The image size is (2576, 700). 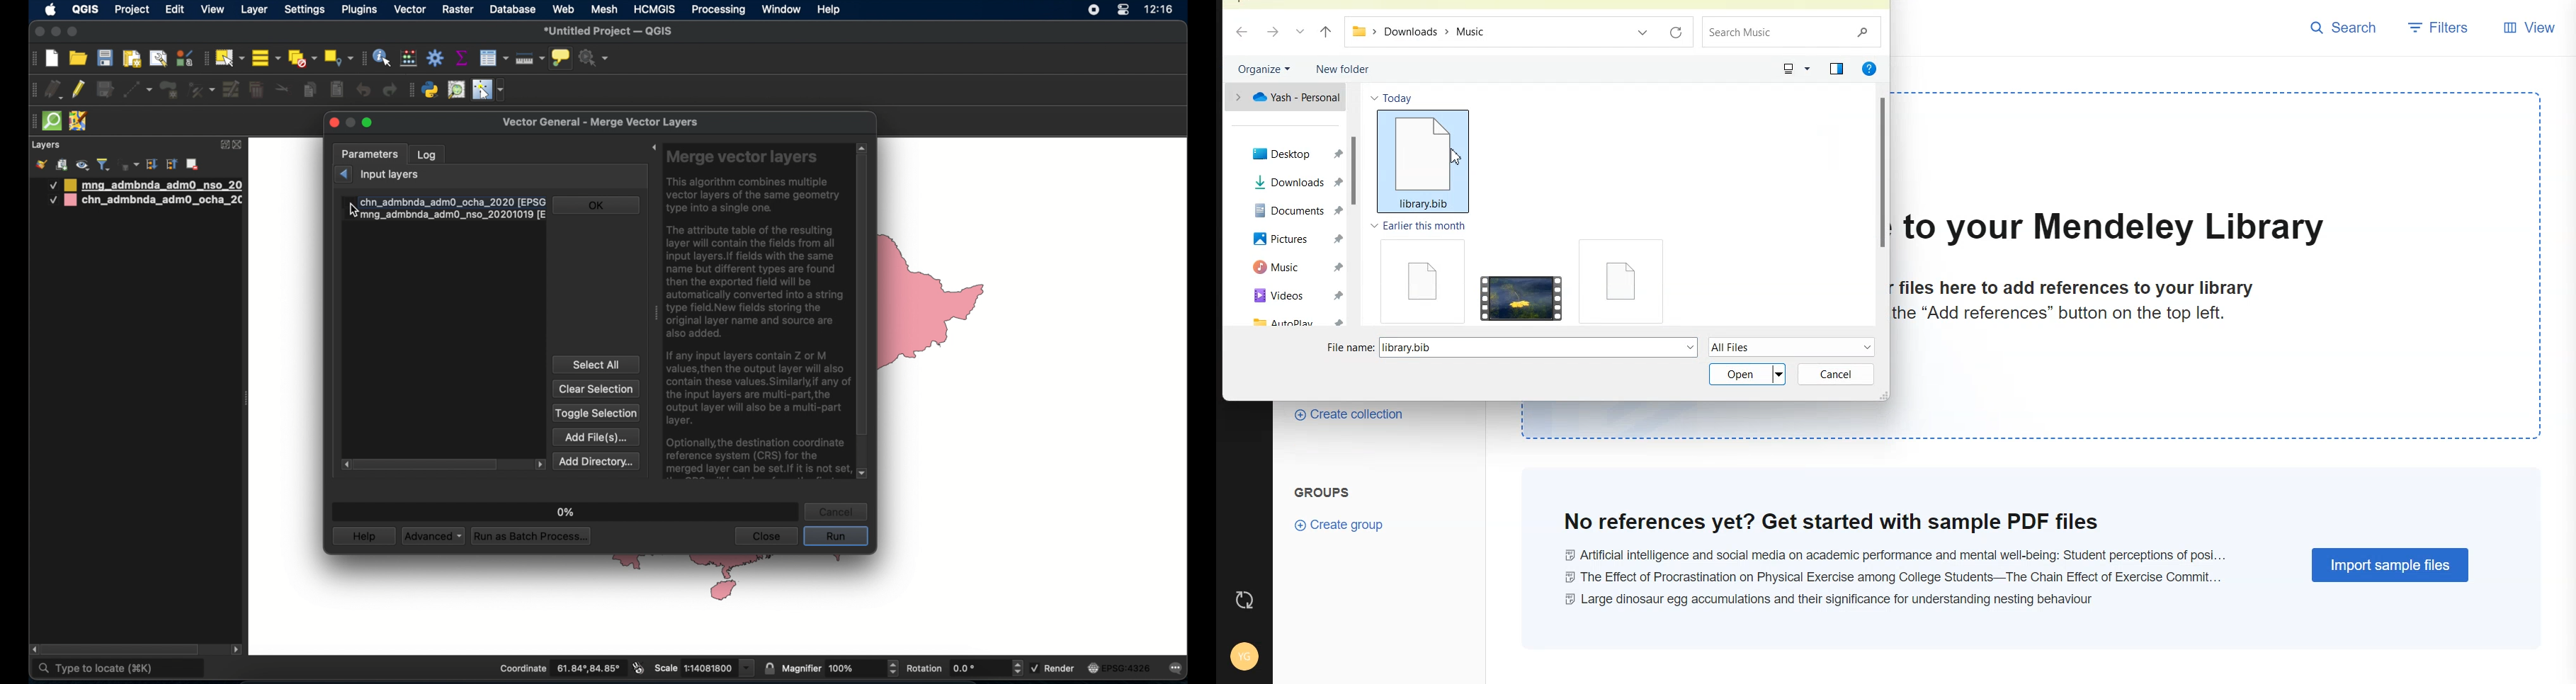 What do you see at coordinates (1424, 162) in the screenshot?
I see `library bib file` at bounding box center [1424, 162].